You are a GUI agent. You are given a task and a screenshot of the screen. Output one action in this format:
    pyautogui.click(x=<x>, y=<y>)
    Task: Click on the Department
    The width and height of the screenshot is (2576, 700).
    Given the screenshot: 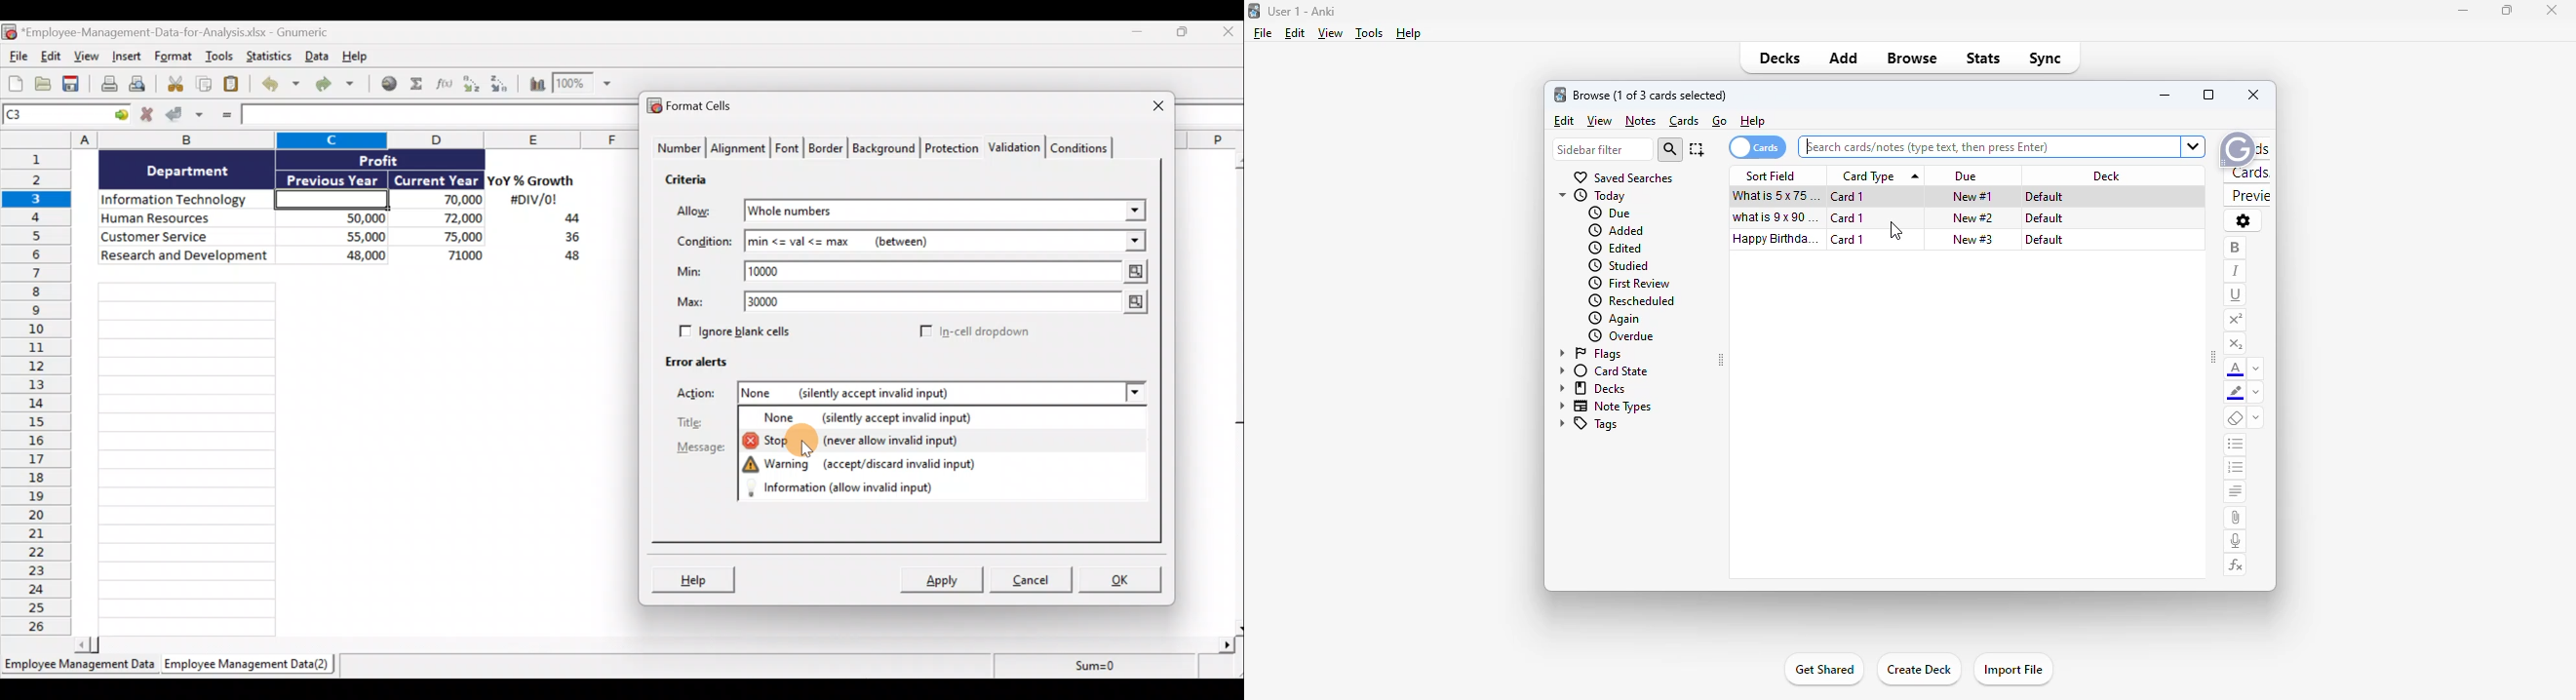 What is the action you would take?
    pyautogui.click(x=188, y=170)
    